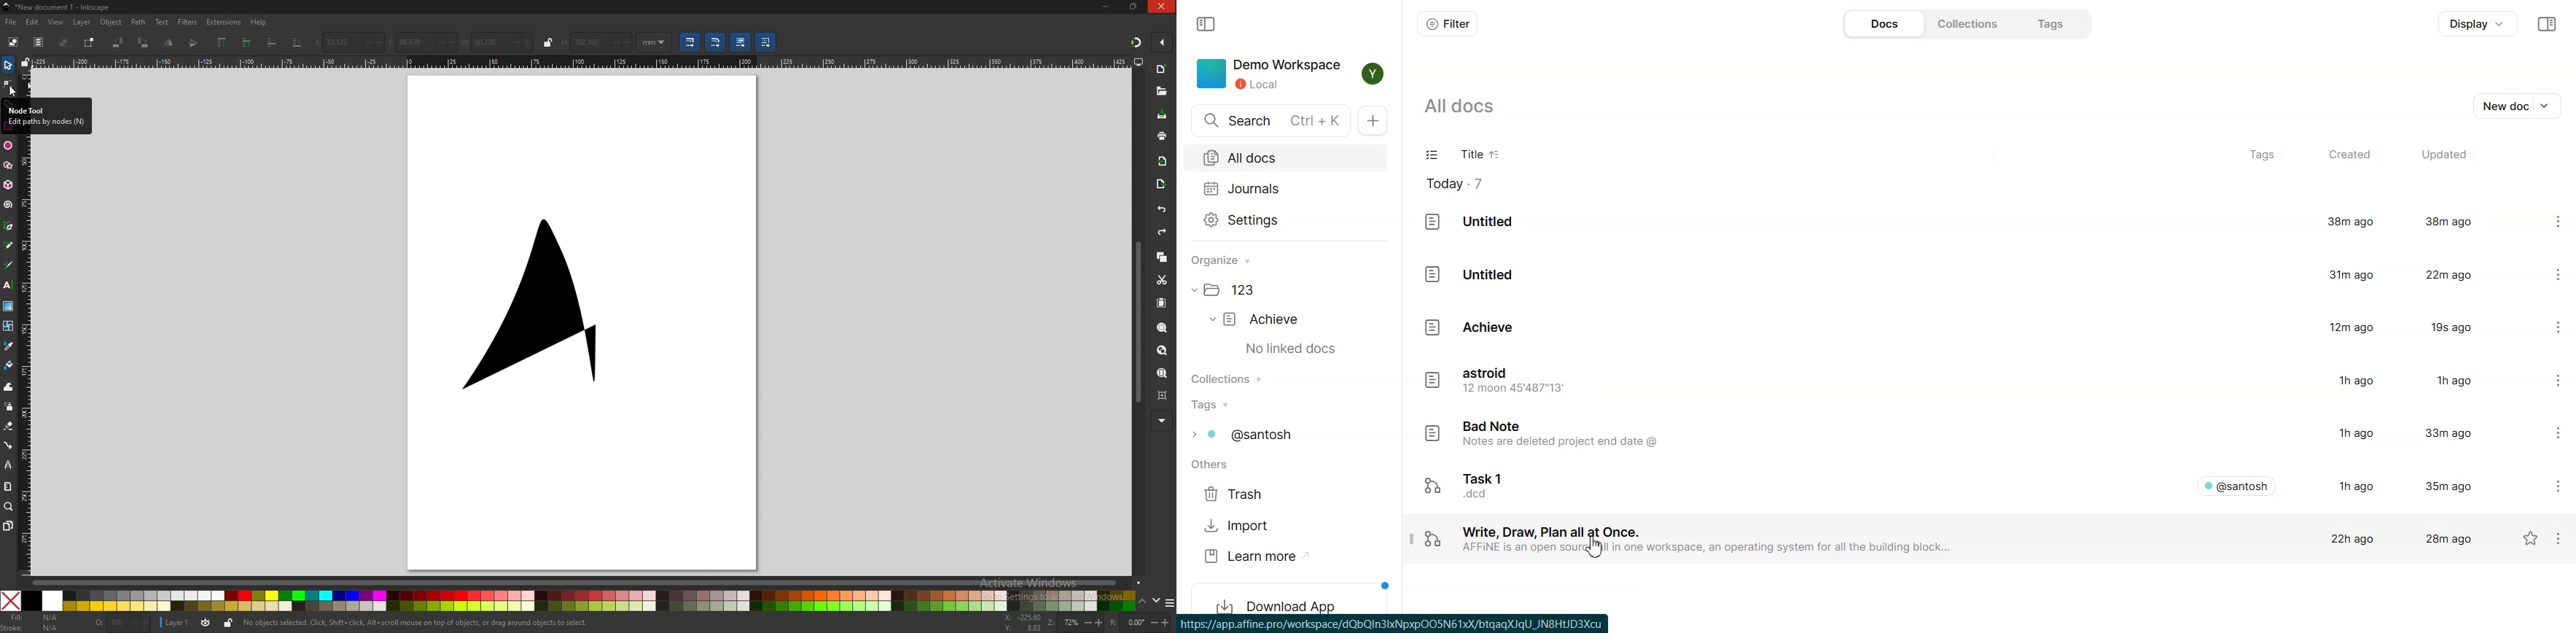 Image resolution: width=2576 pixels, height=644 pixels. I want to click on select all, so click(13, 42).